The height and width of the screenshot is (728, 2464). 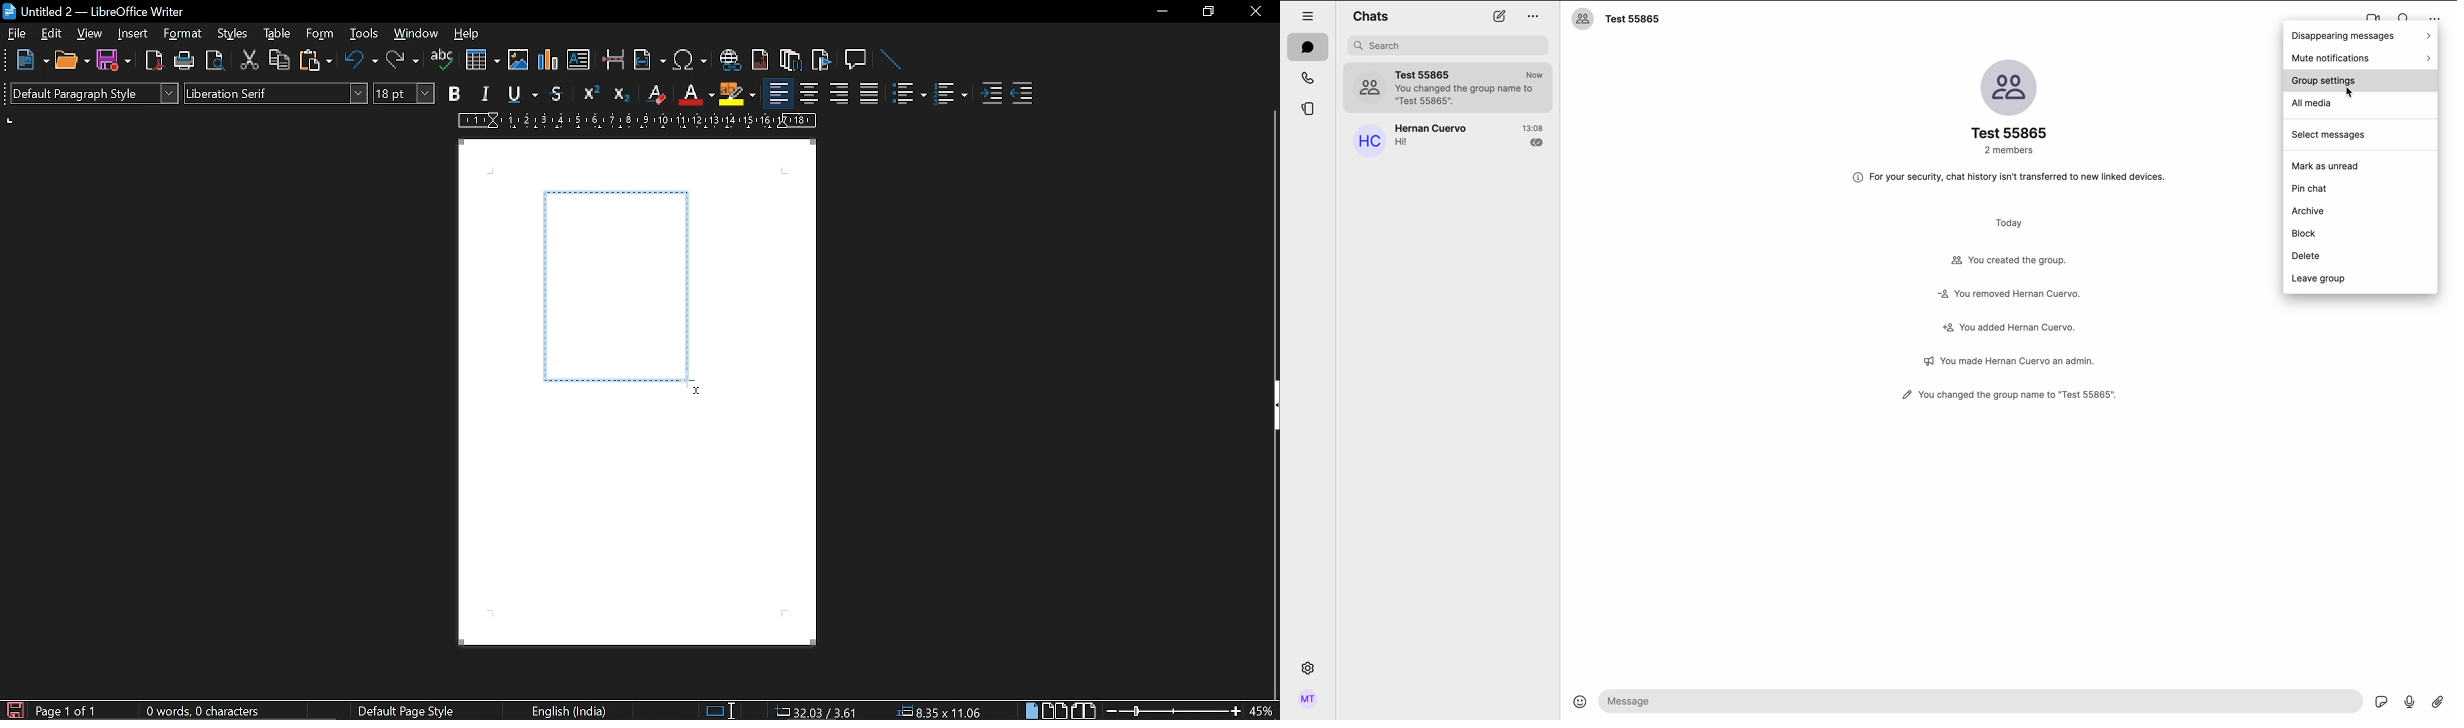 I want to click on font color, so click(x=697, y=96).